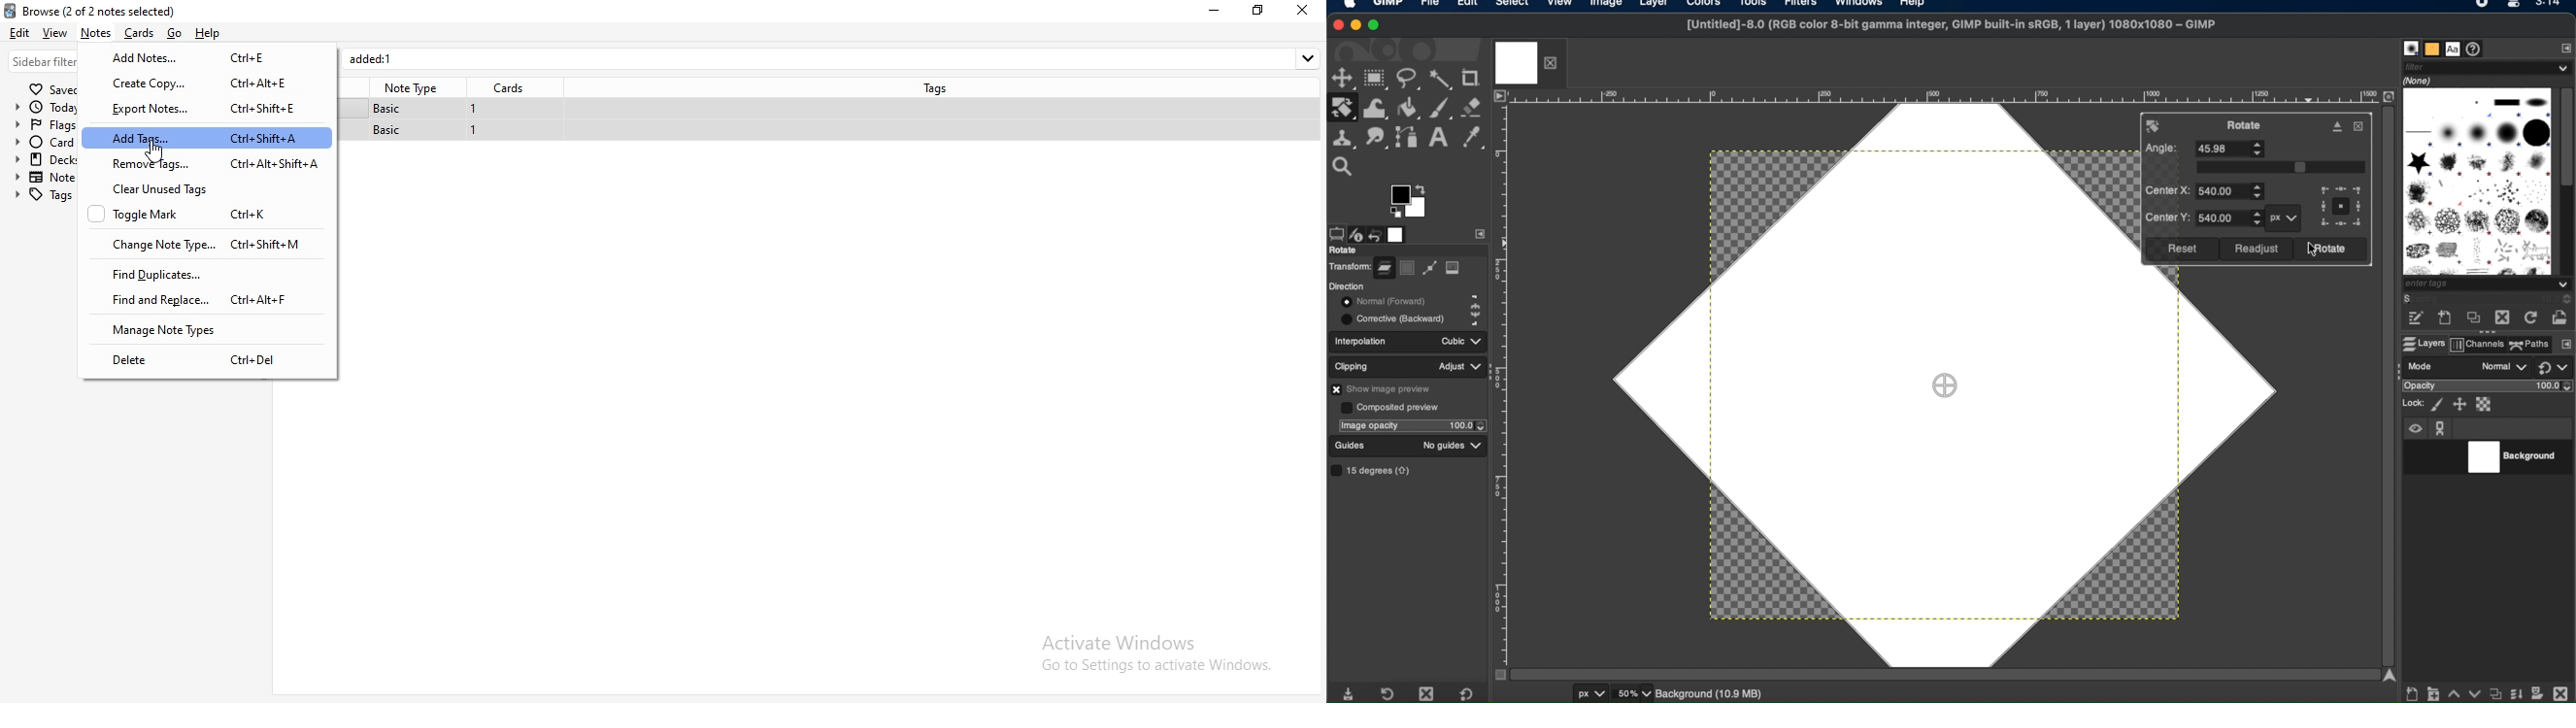  Describe the element at coordinates (214, 82) in the screenshot. I see `create copy` at that location.